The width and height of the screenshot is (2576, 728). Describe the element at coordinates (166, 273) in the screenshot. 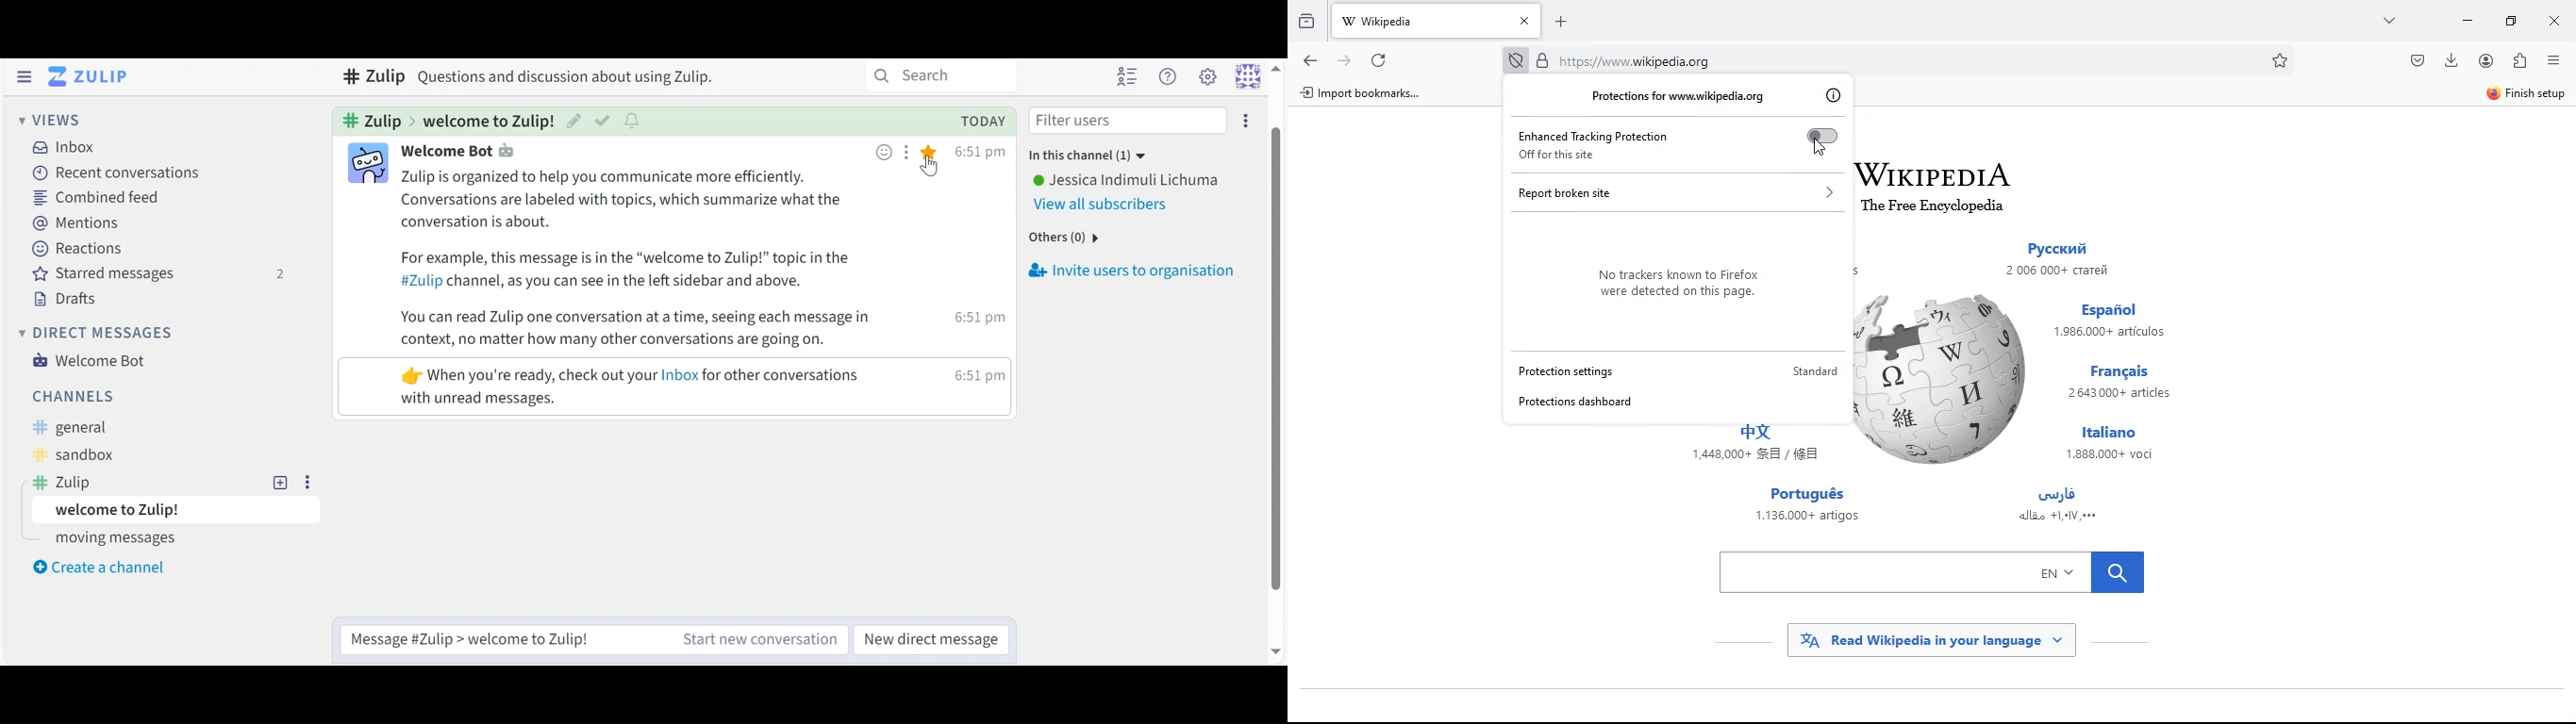

I see `Starred messages` at that location.